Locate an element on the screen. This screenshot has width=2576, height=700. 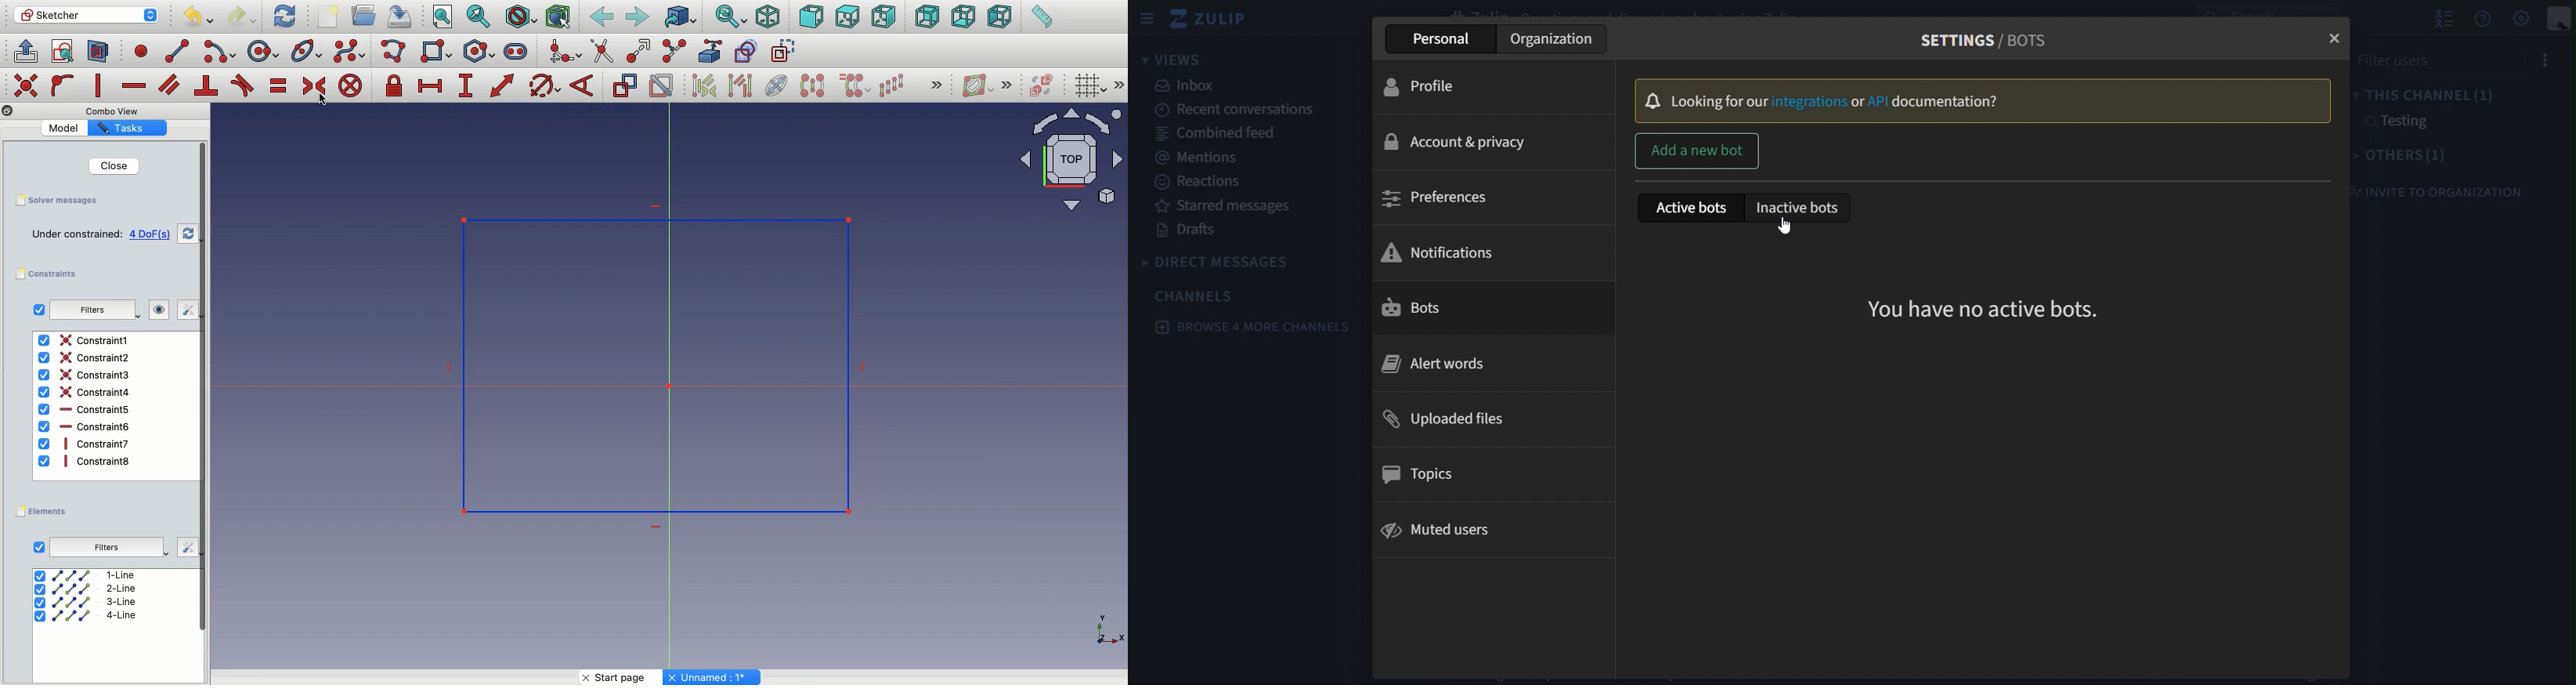
Sketcher - Workbench is located at coordinates (85, 15).